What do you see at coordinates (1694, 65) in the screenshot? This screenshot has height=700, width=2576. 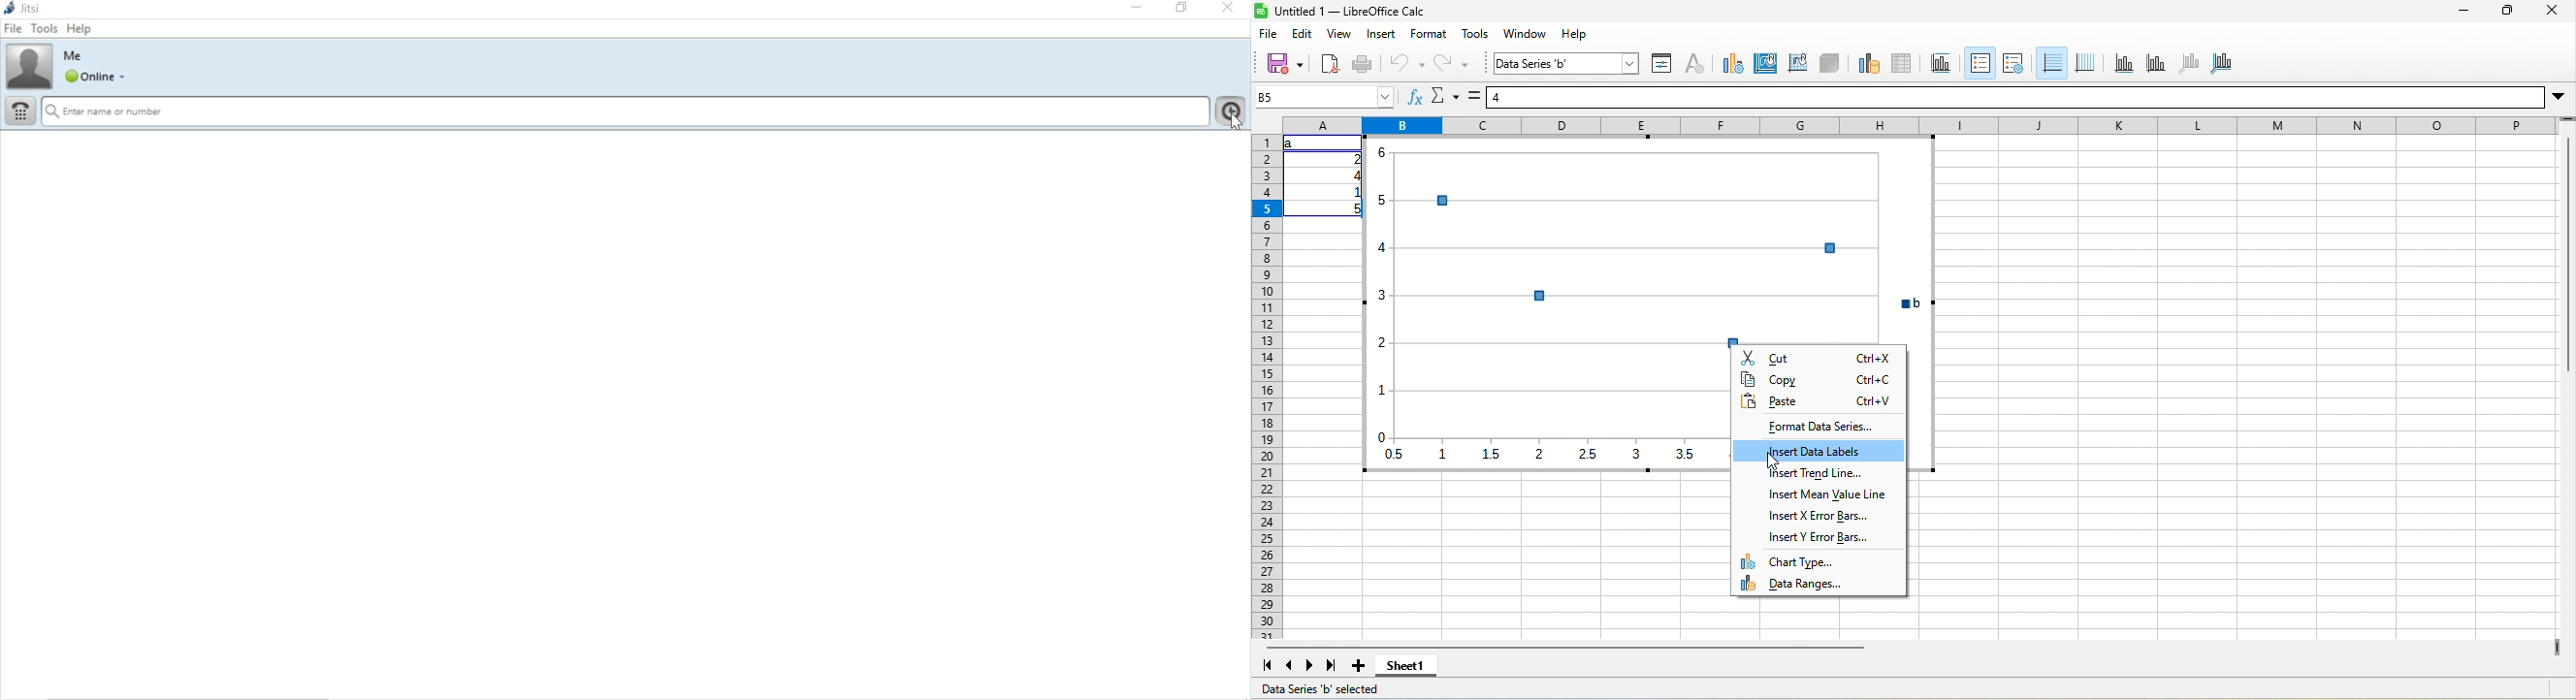 I see `character` at bounding box center [1694, 65].